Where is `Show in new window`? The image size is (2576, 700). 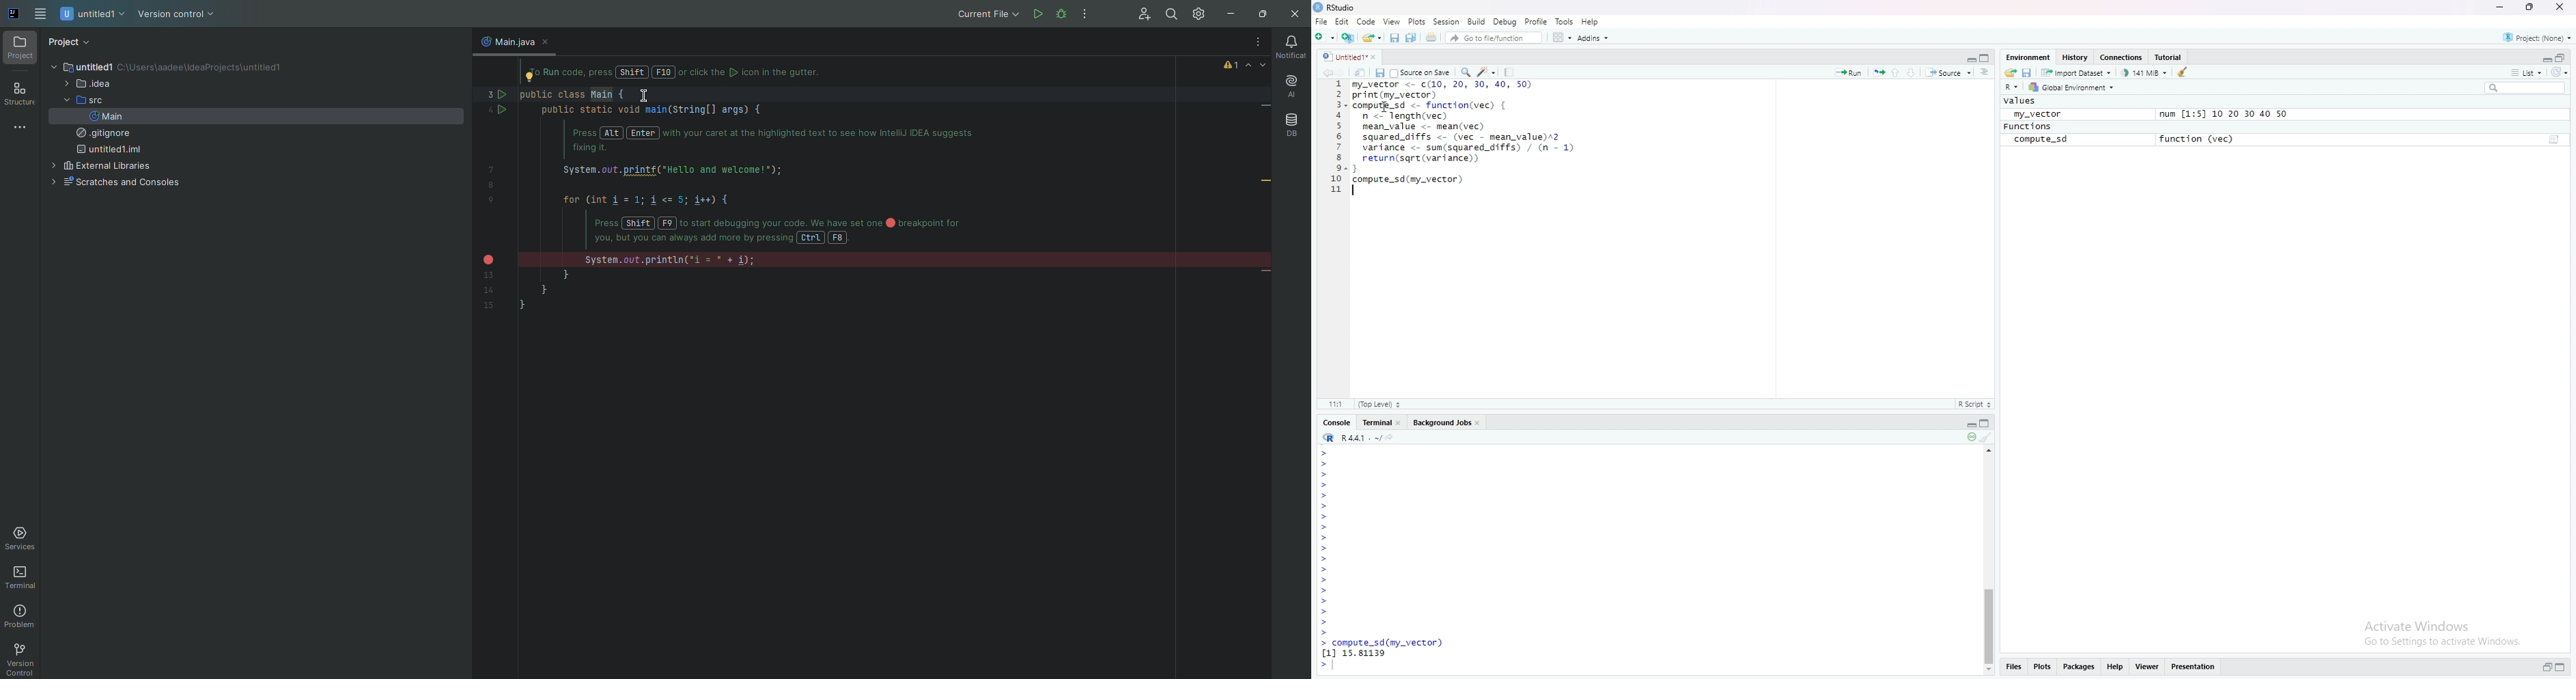
Show in new window is located at coordinates (1363, 72).